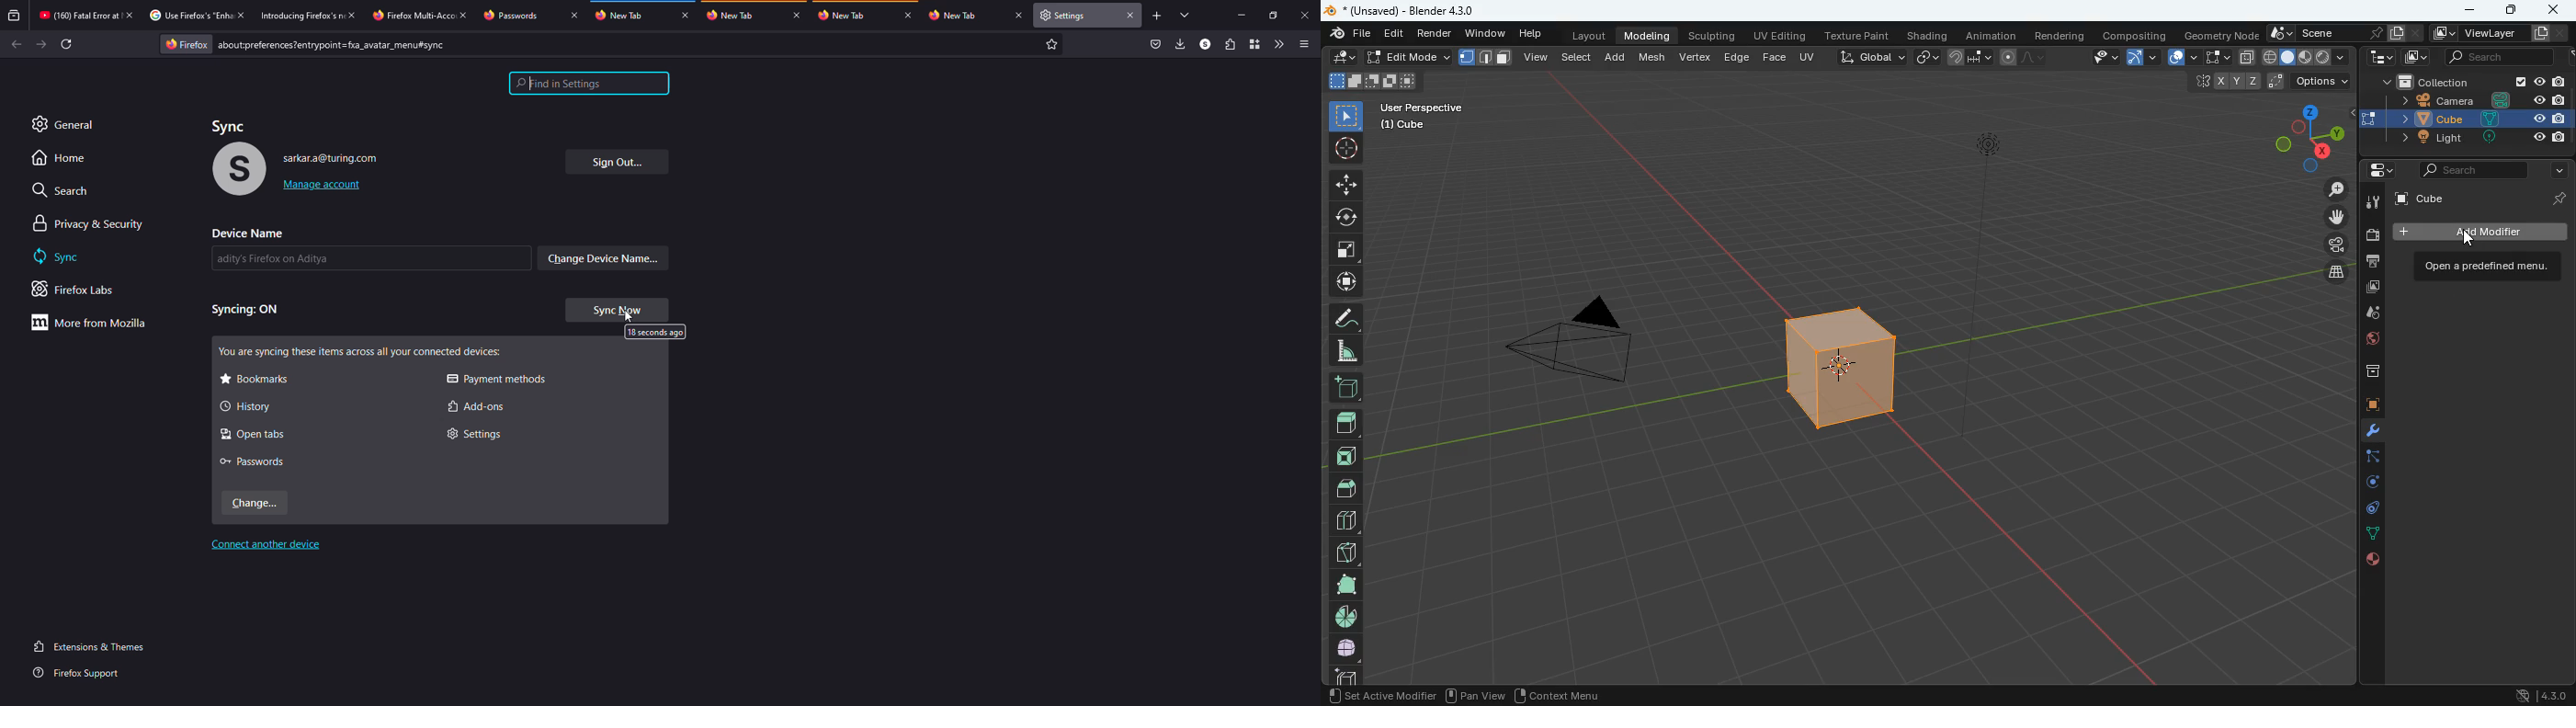  I want to click on tab, so click(1077, 14).